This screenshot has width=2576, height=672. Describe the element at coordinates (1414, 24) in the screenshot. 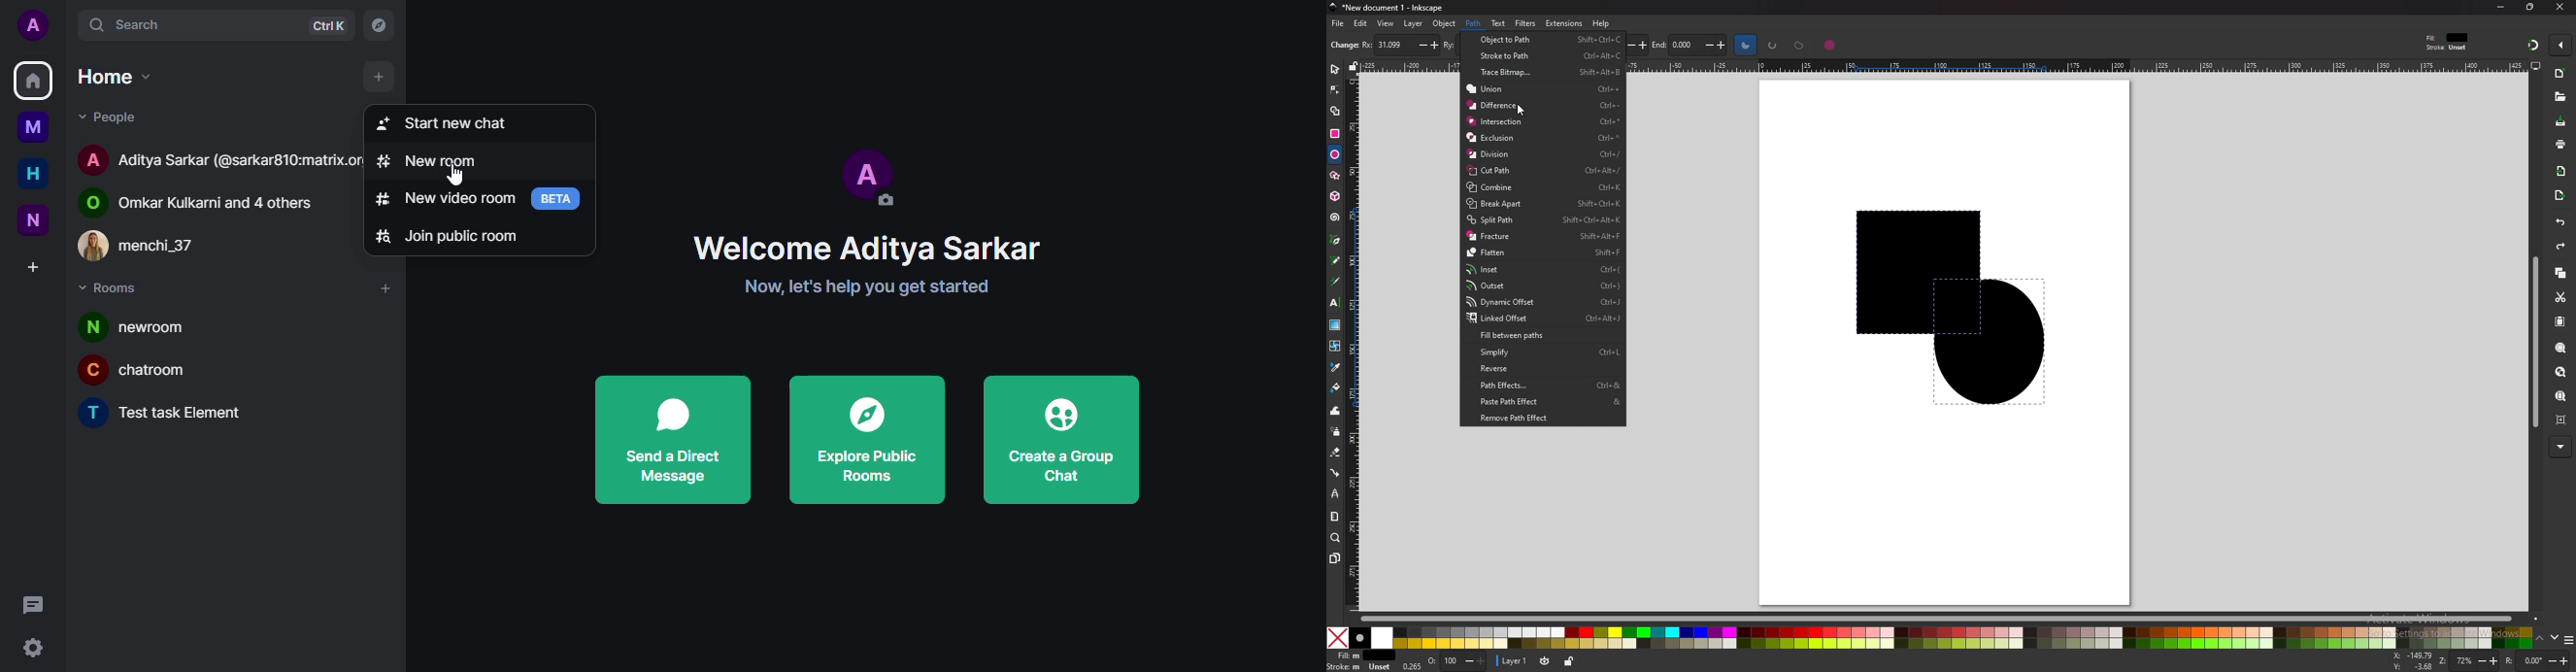

I see `layer` at that location.